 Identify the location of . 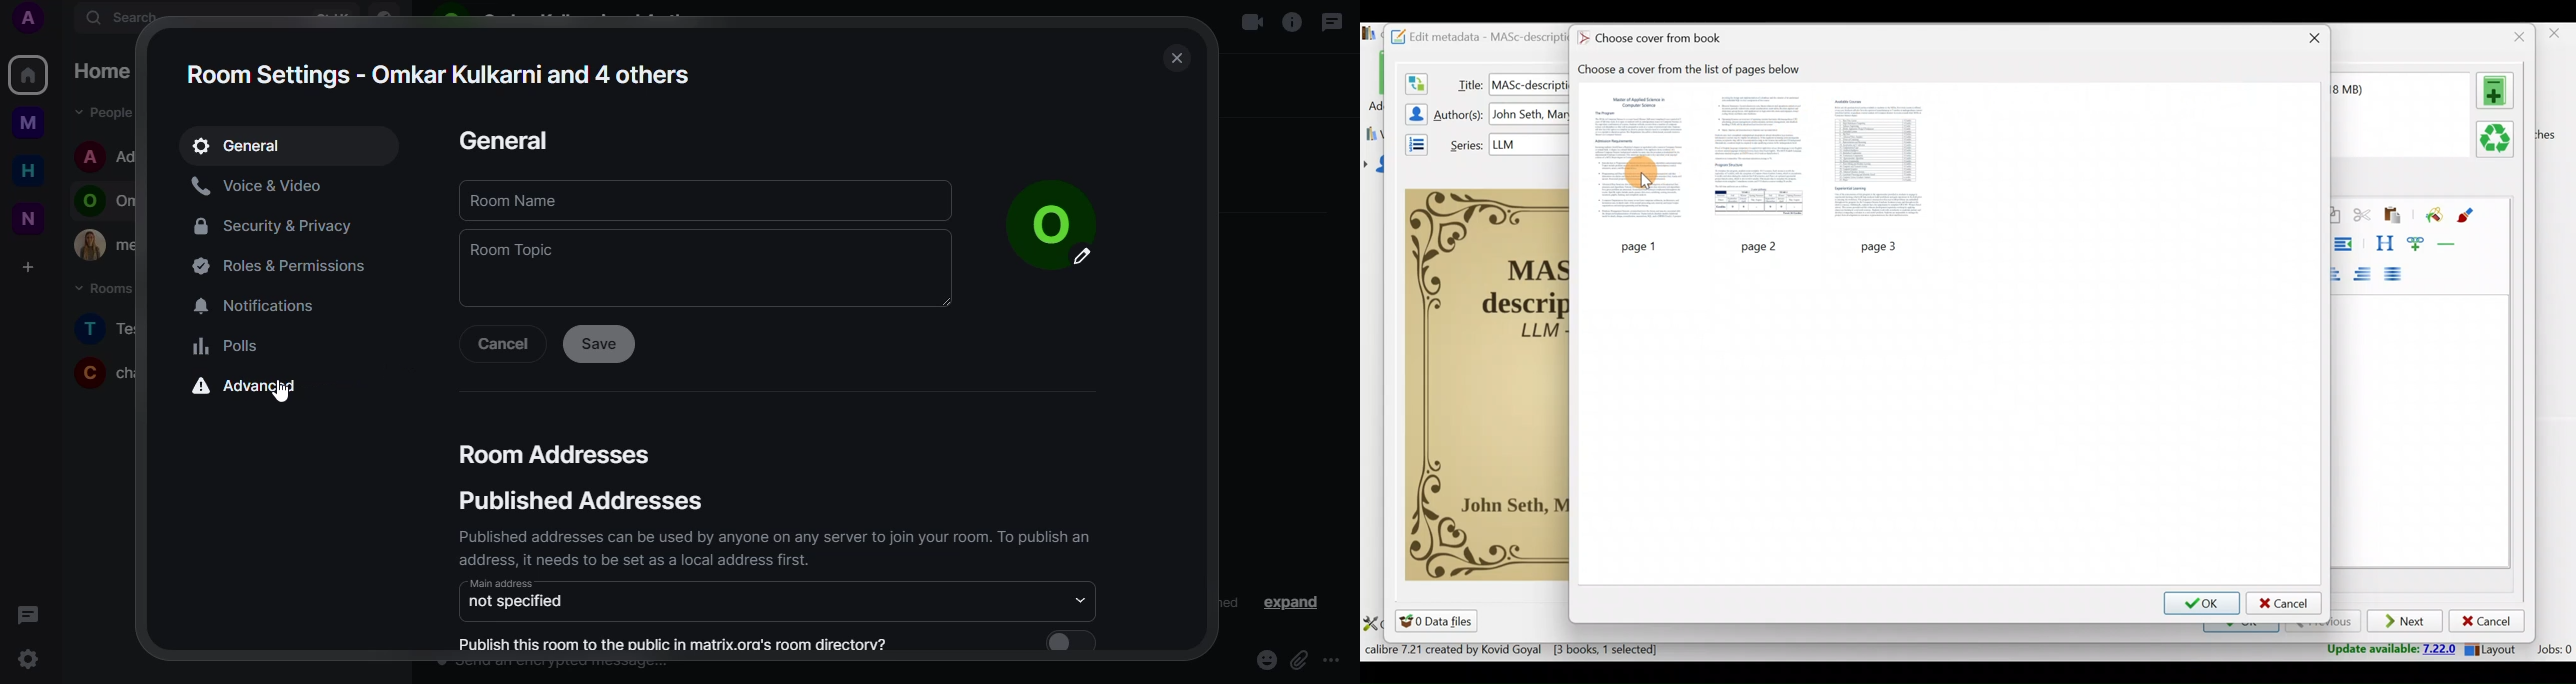
(1528, 84).